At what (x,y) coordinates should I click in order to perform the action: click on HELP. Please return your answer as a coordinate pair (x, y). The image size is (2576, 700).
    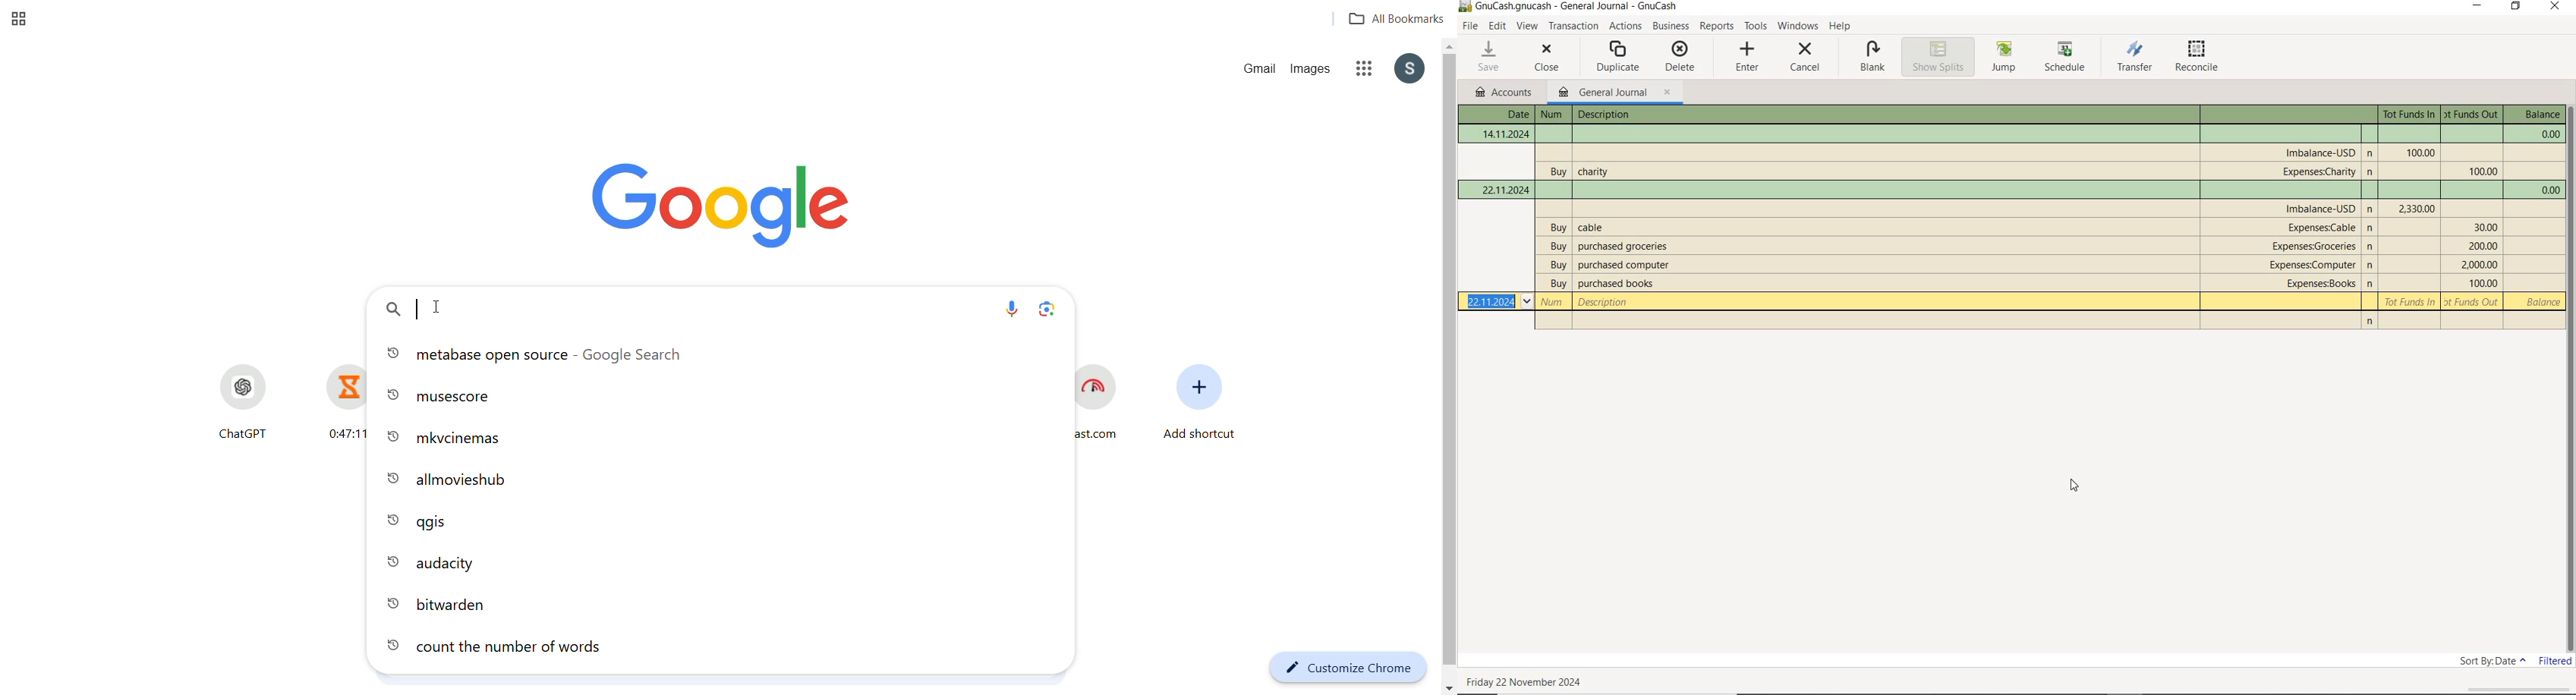
    Looking at the image, I should click on (1843, 26).